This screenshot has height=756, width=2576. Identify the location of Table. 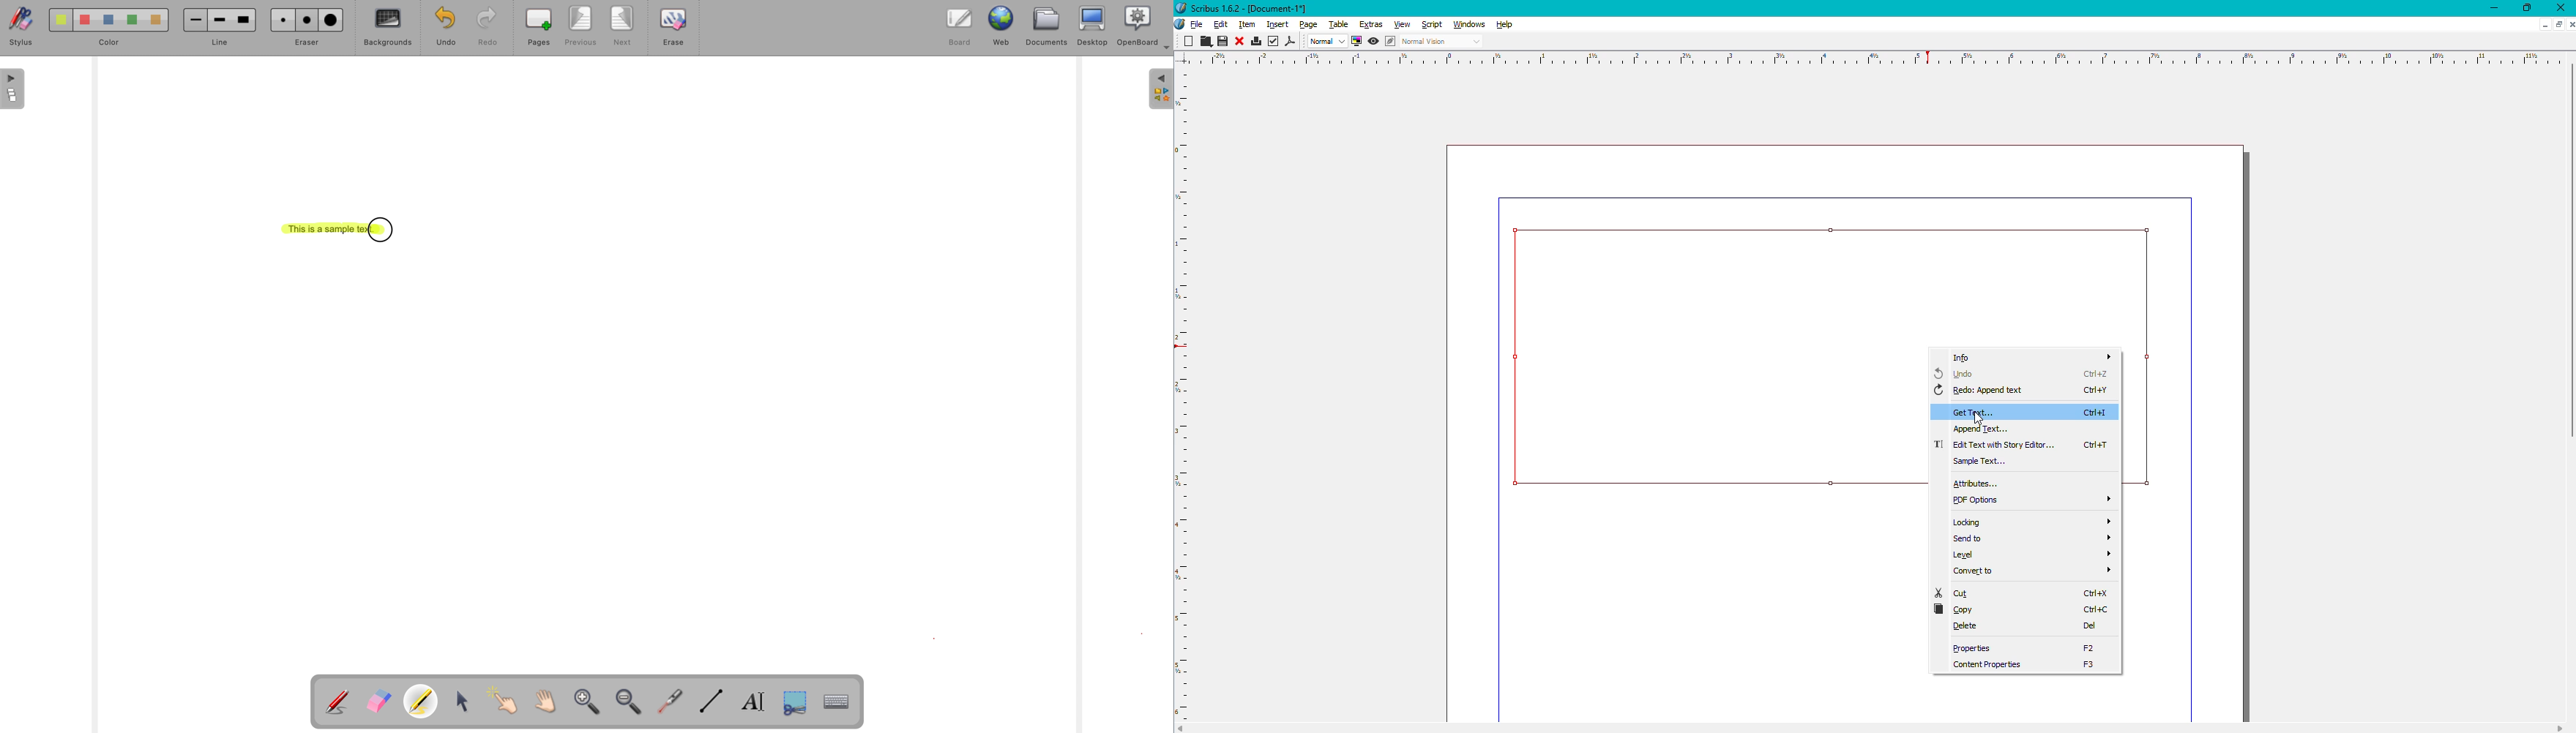
(1337, 25).